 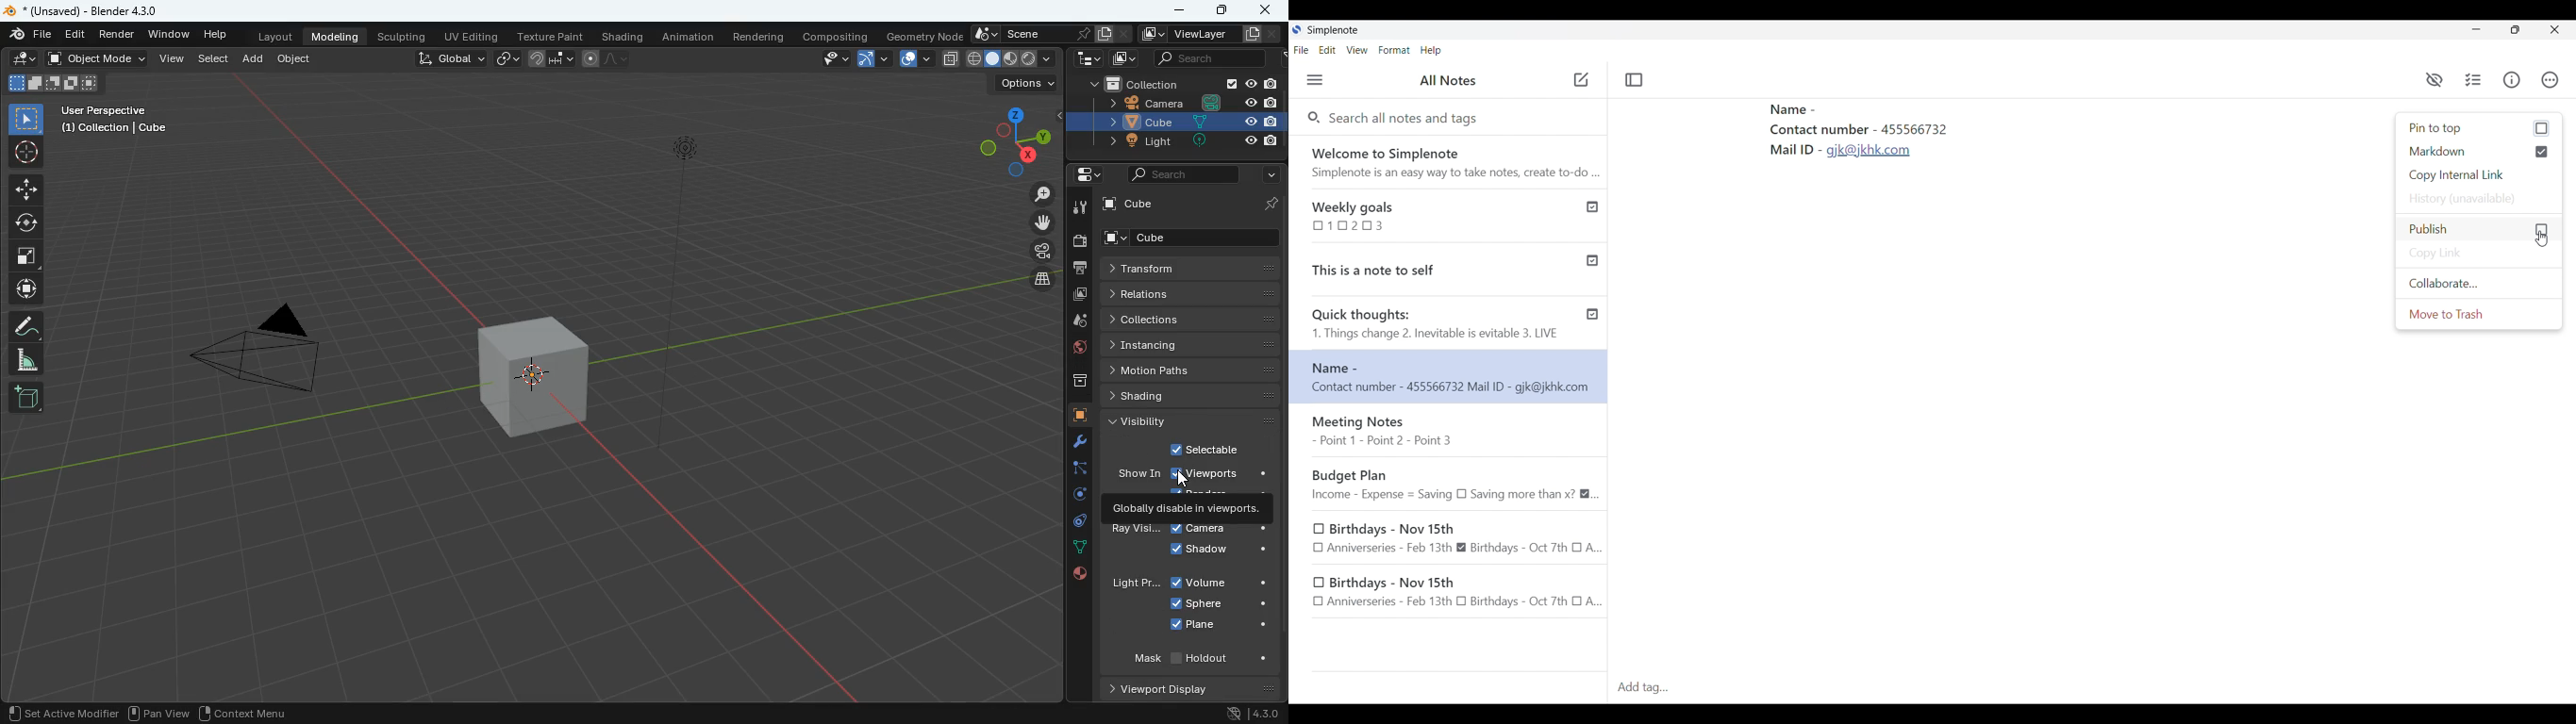 I want to click on overlap, so click(x=917, y=58).